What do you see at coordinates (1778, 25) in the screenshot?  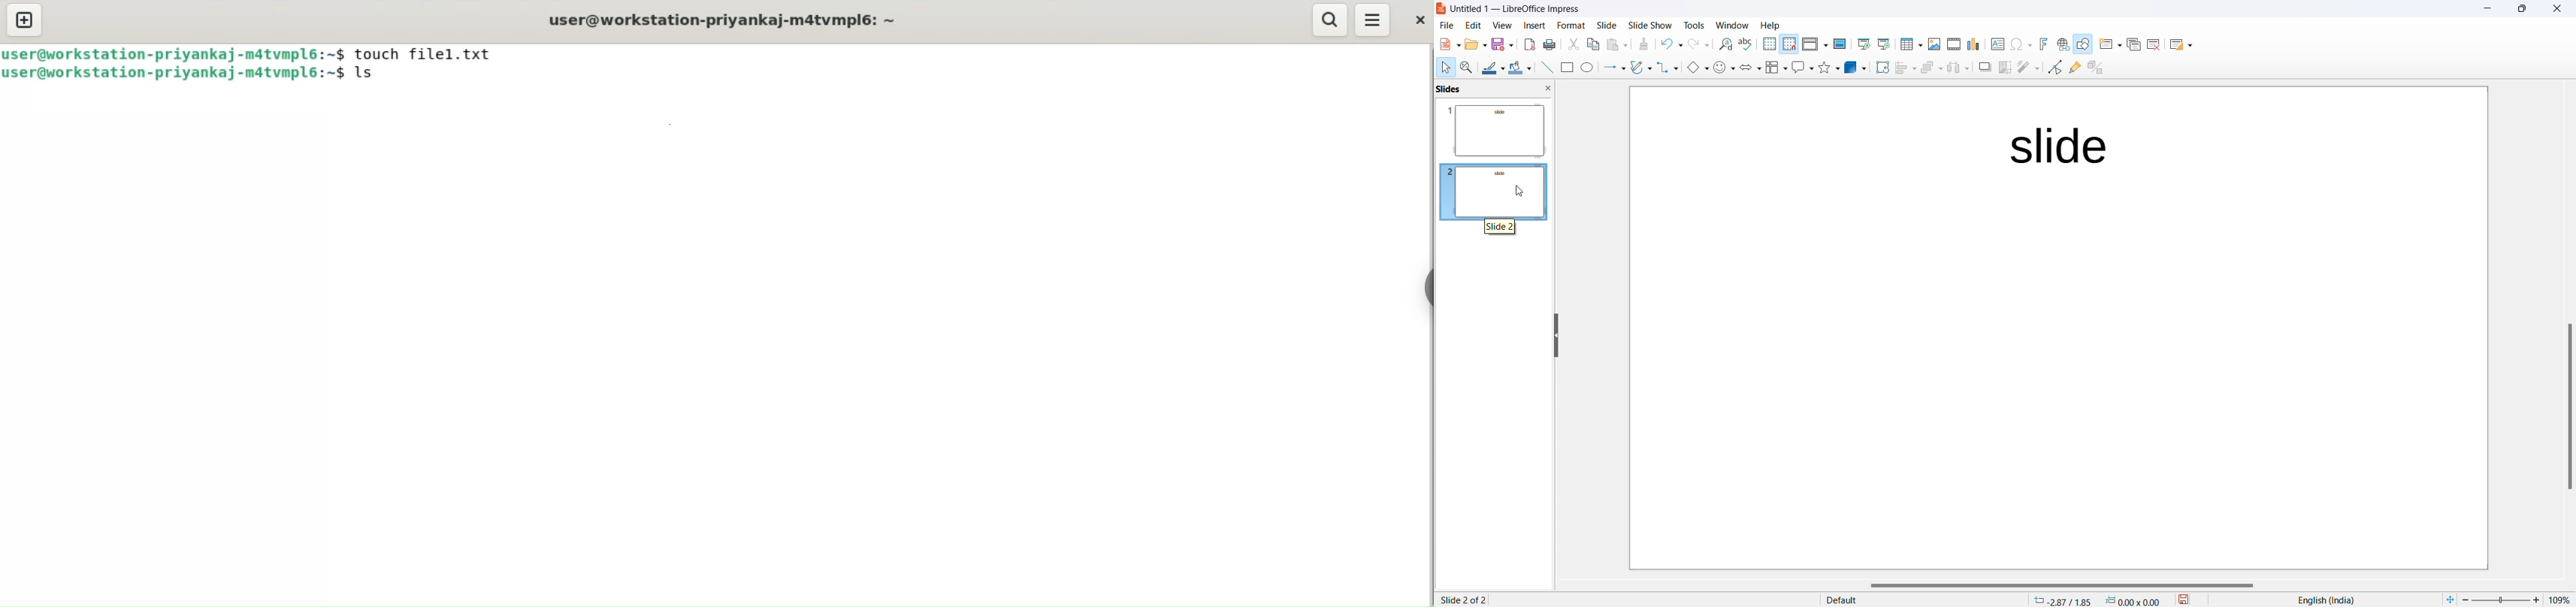 I see `Help` at bounding box center [1778, 25].